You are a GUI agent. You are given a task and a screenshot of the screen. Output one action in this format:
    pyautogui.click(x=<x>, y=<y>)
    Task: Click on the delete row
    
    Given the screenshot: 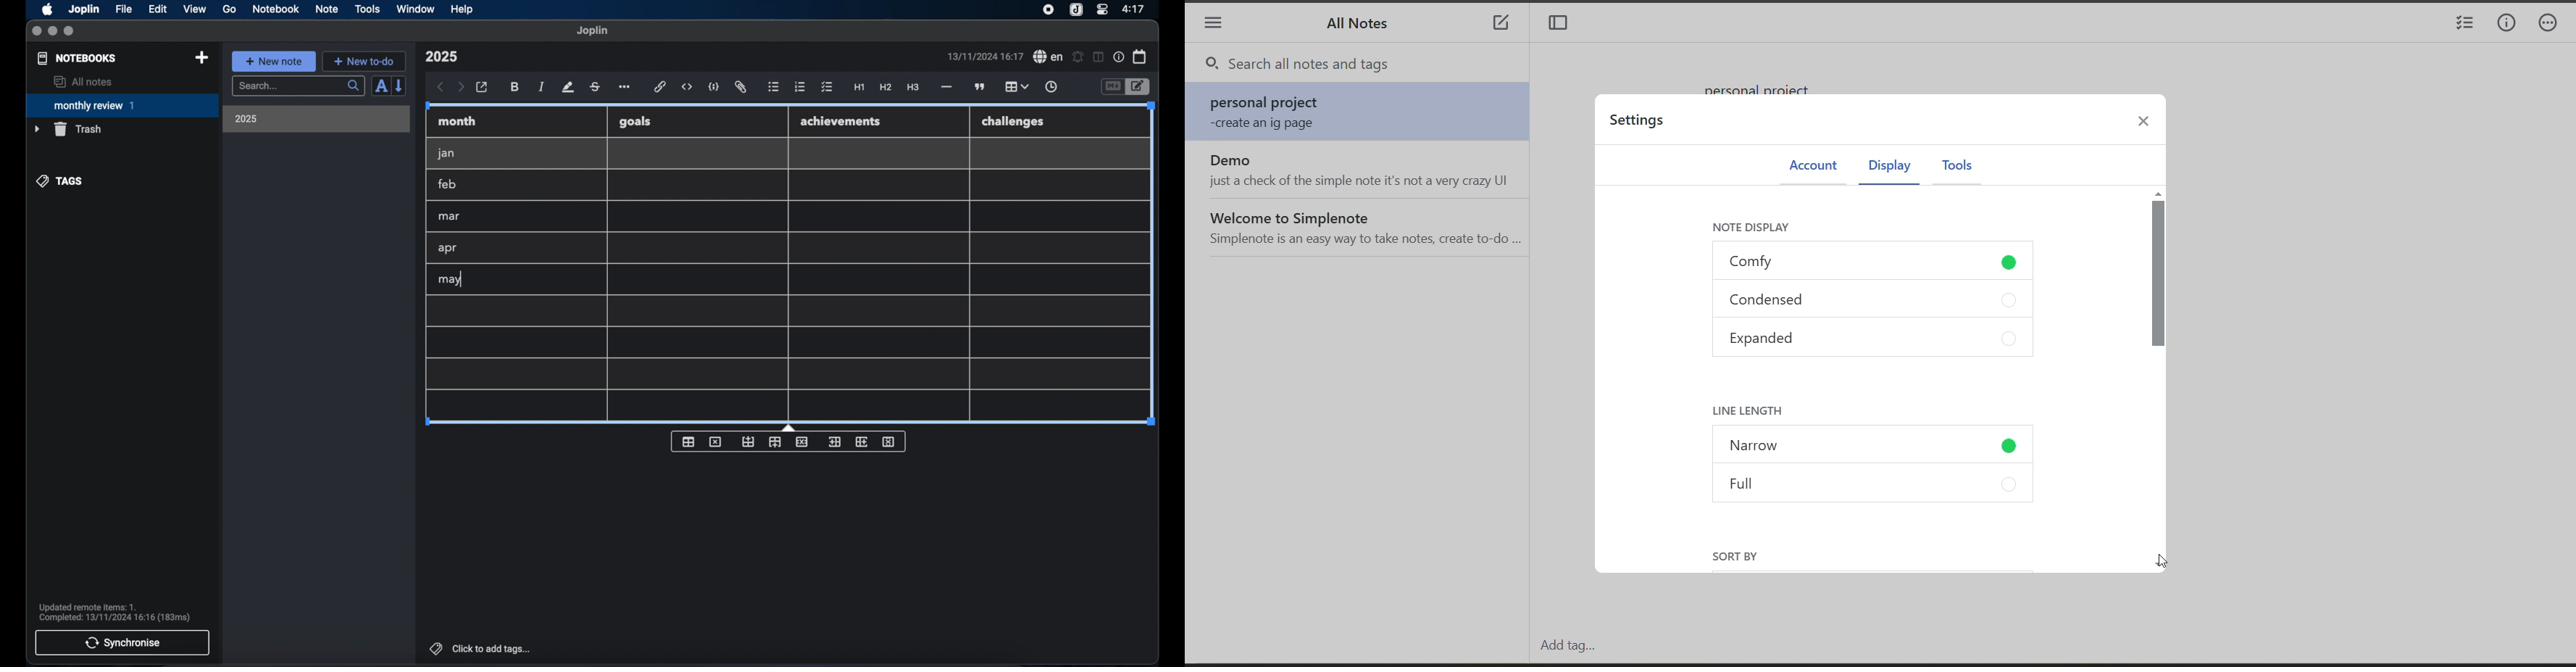 What is the action you would take?
    pyautogui.click(x=803, y=441)
    